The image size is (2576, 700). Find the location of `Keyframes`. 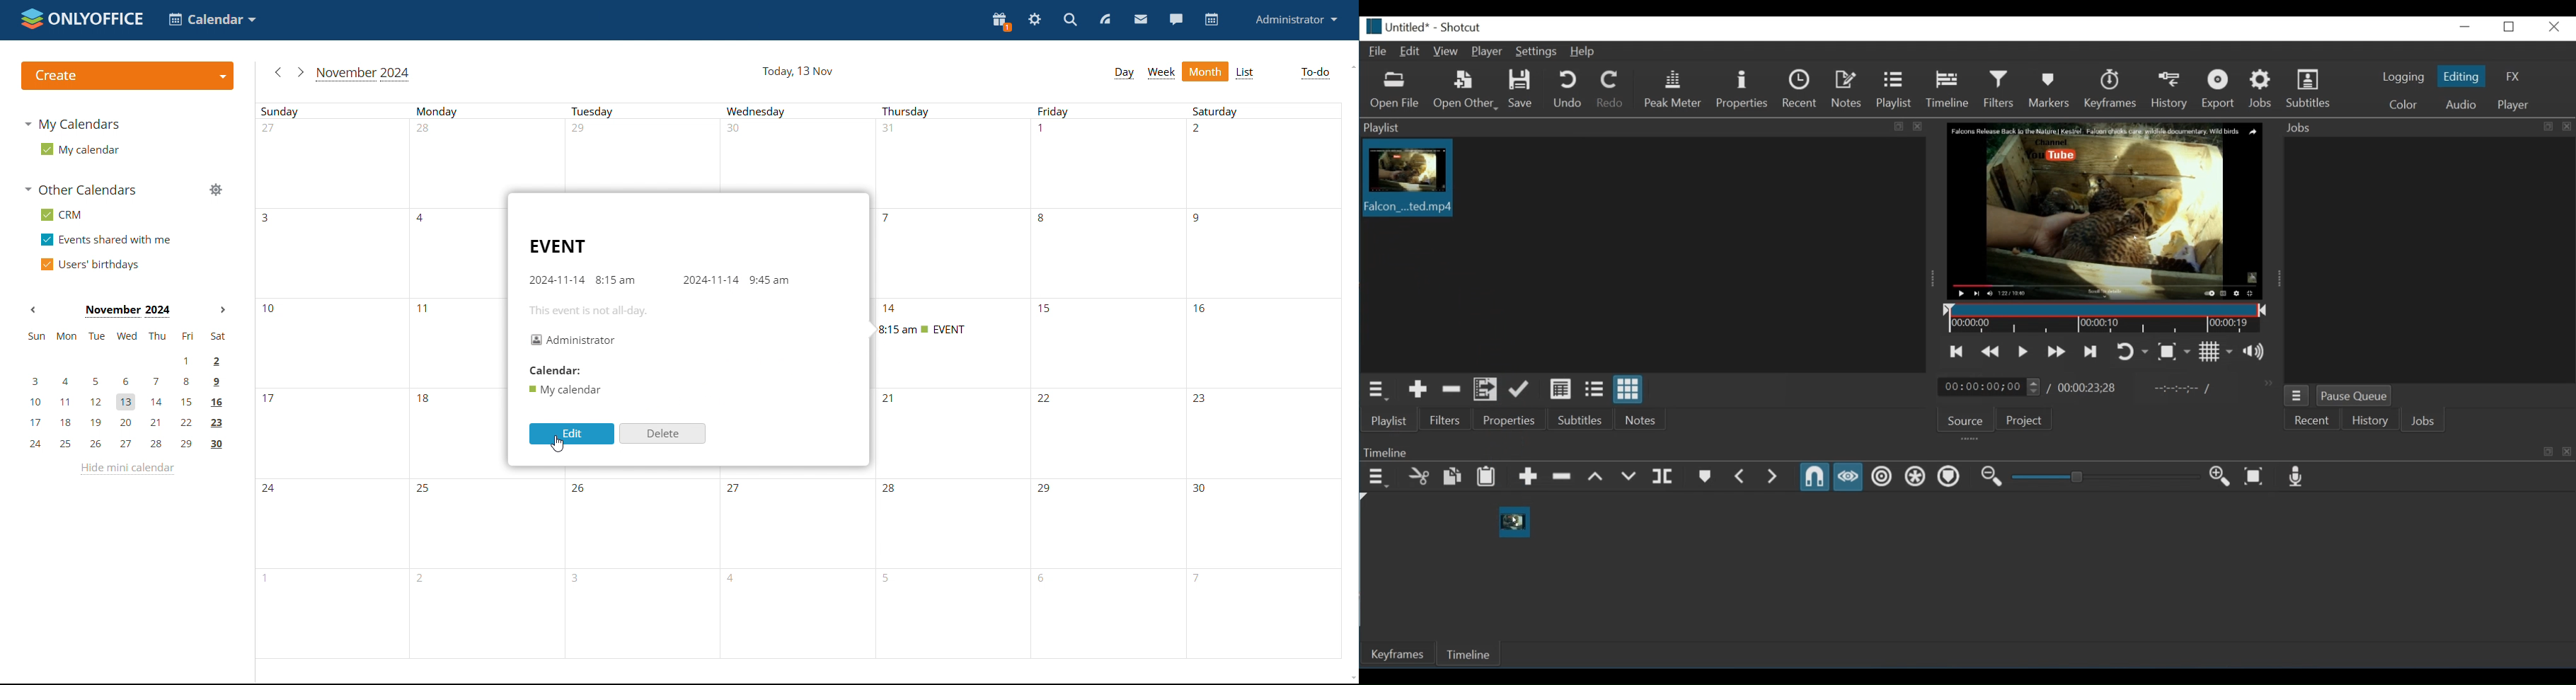

Keyframes is located at coordinates (2114, 89).